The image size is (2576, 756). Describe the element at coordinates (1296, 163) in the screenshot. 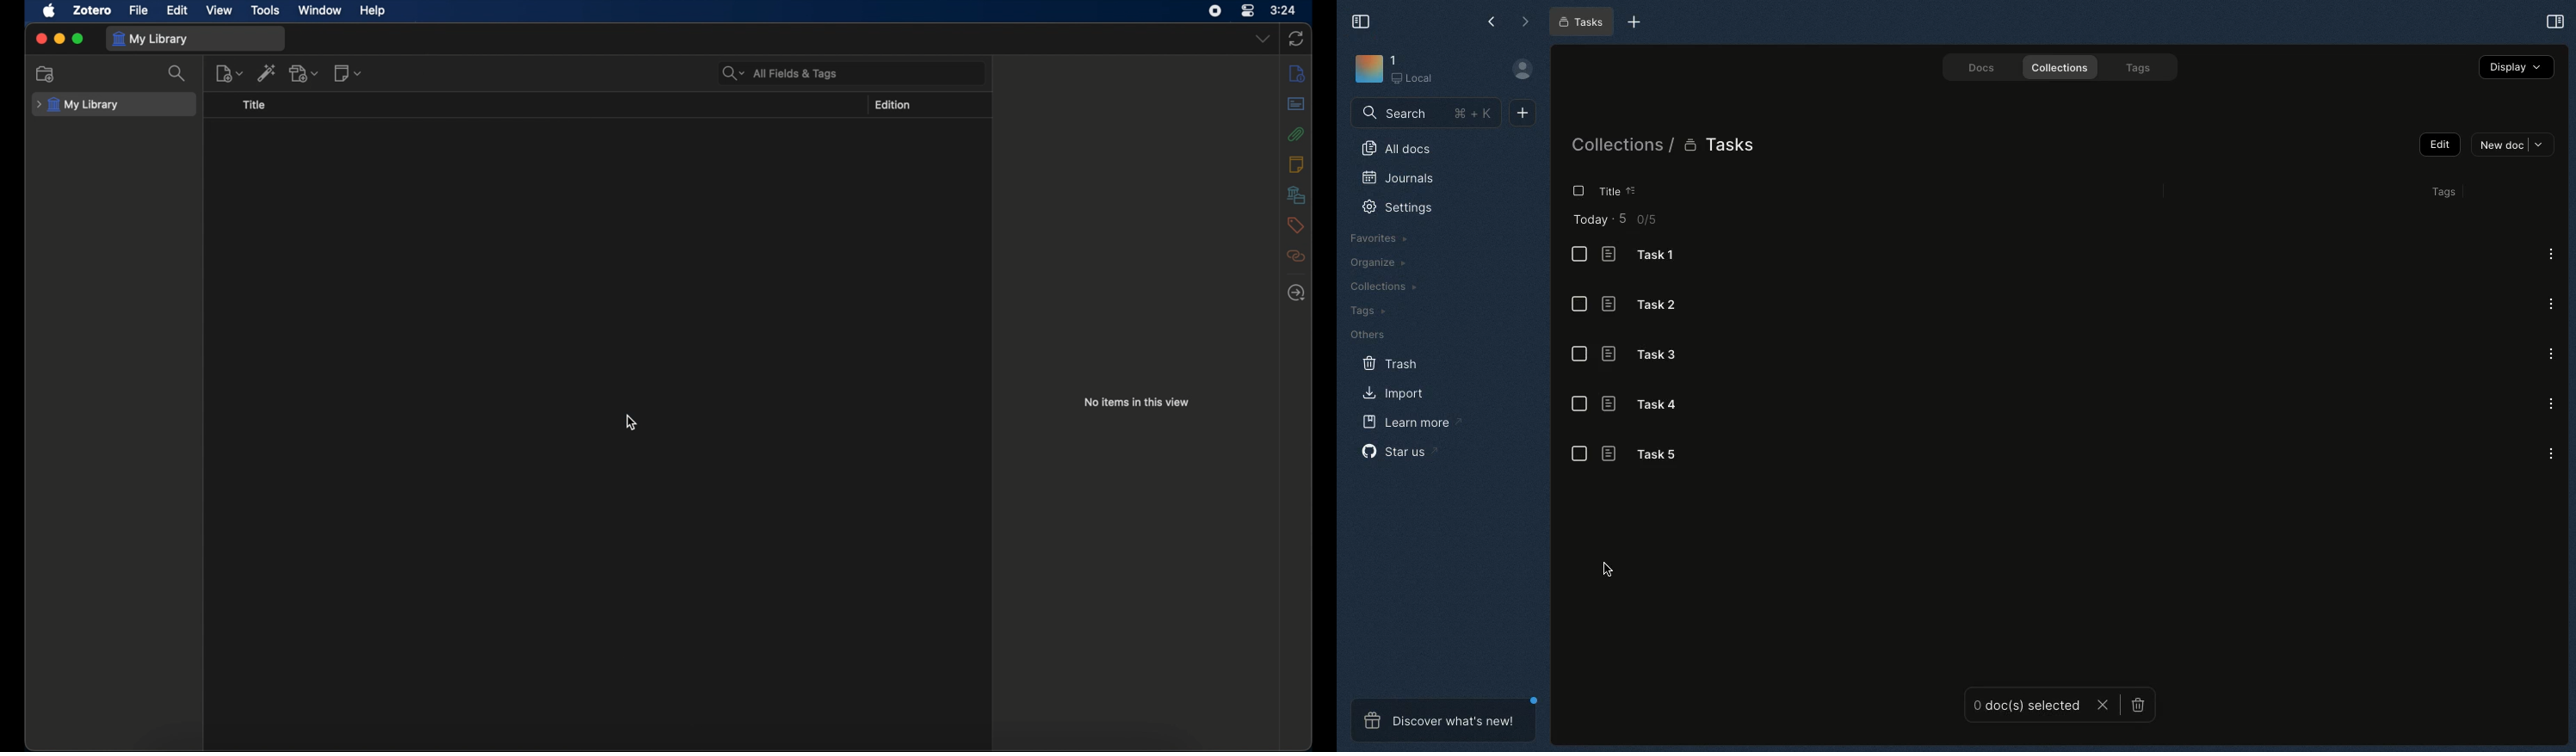

I see `notes` at that location.